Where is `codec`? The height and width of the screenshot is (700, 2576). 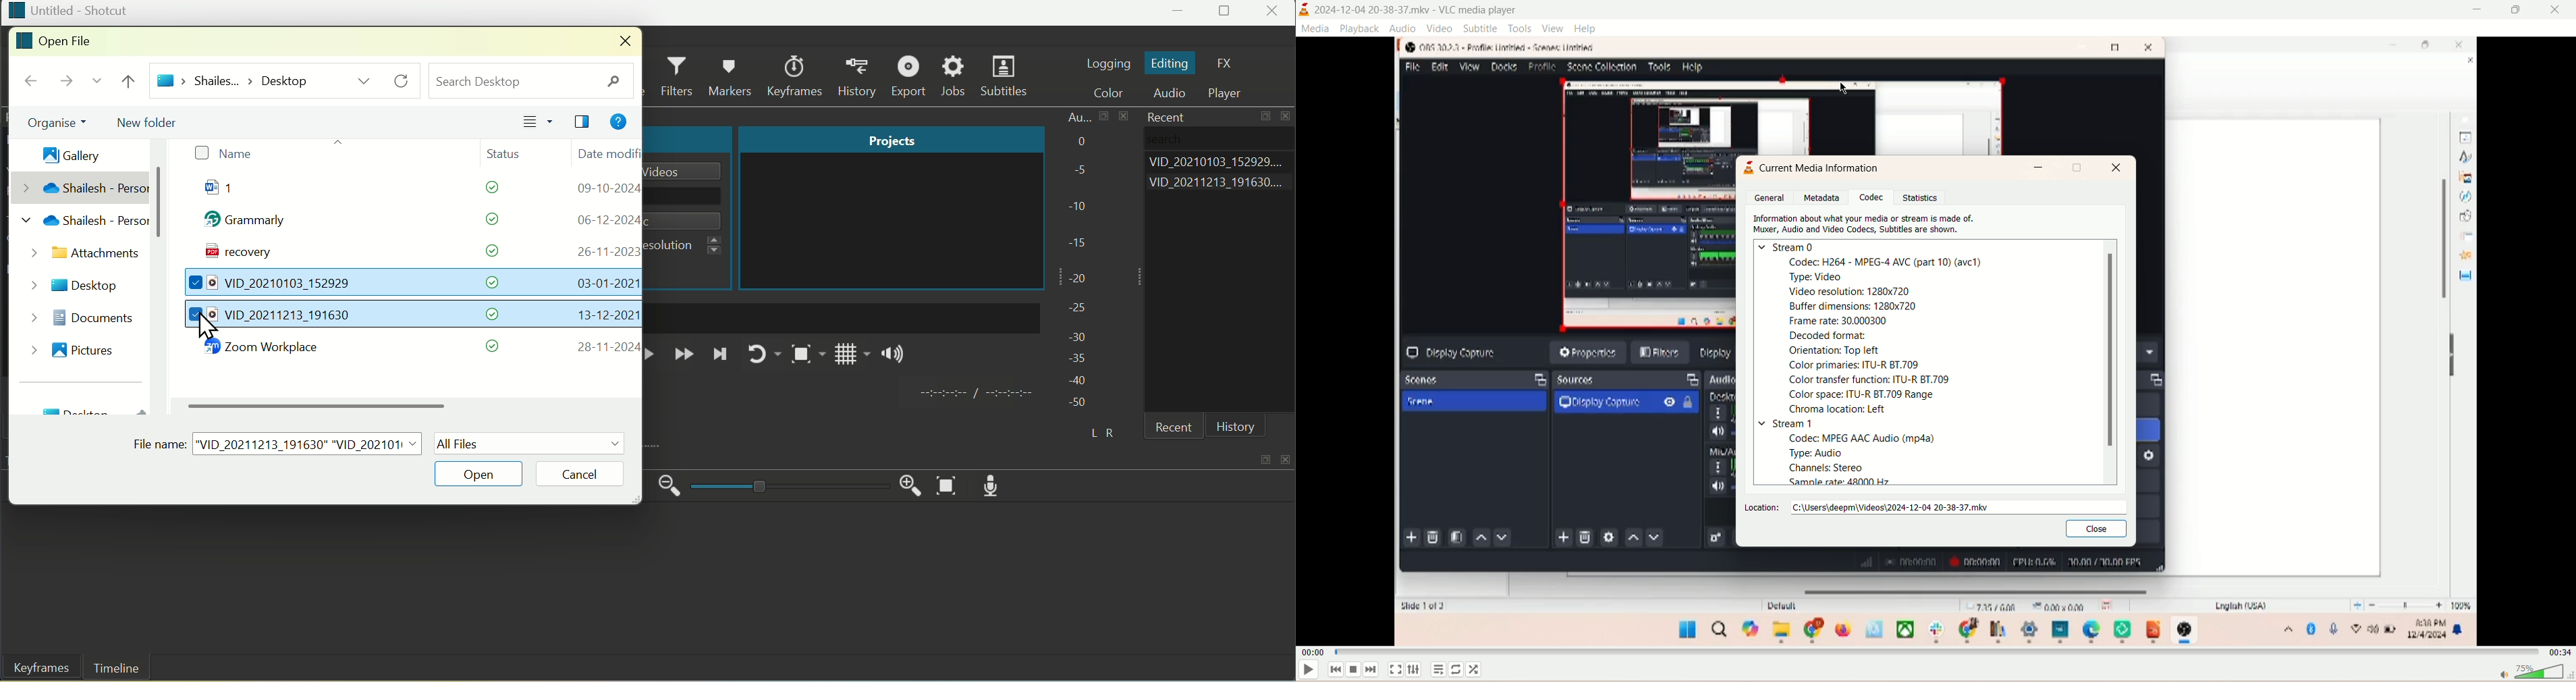
codec is located at coordinates (1875, 198).